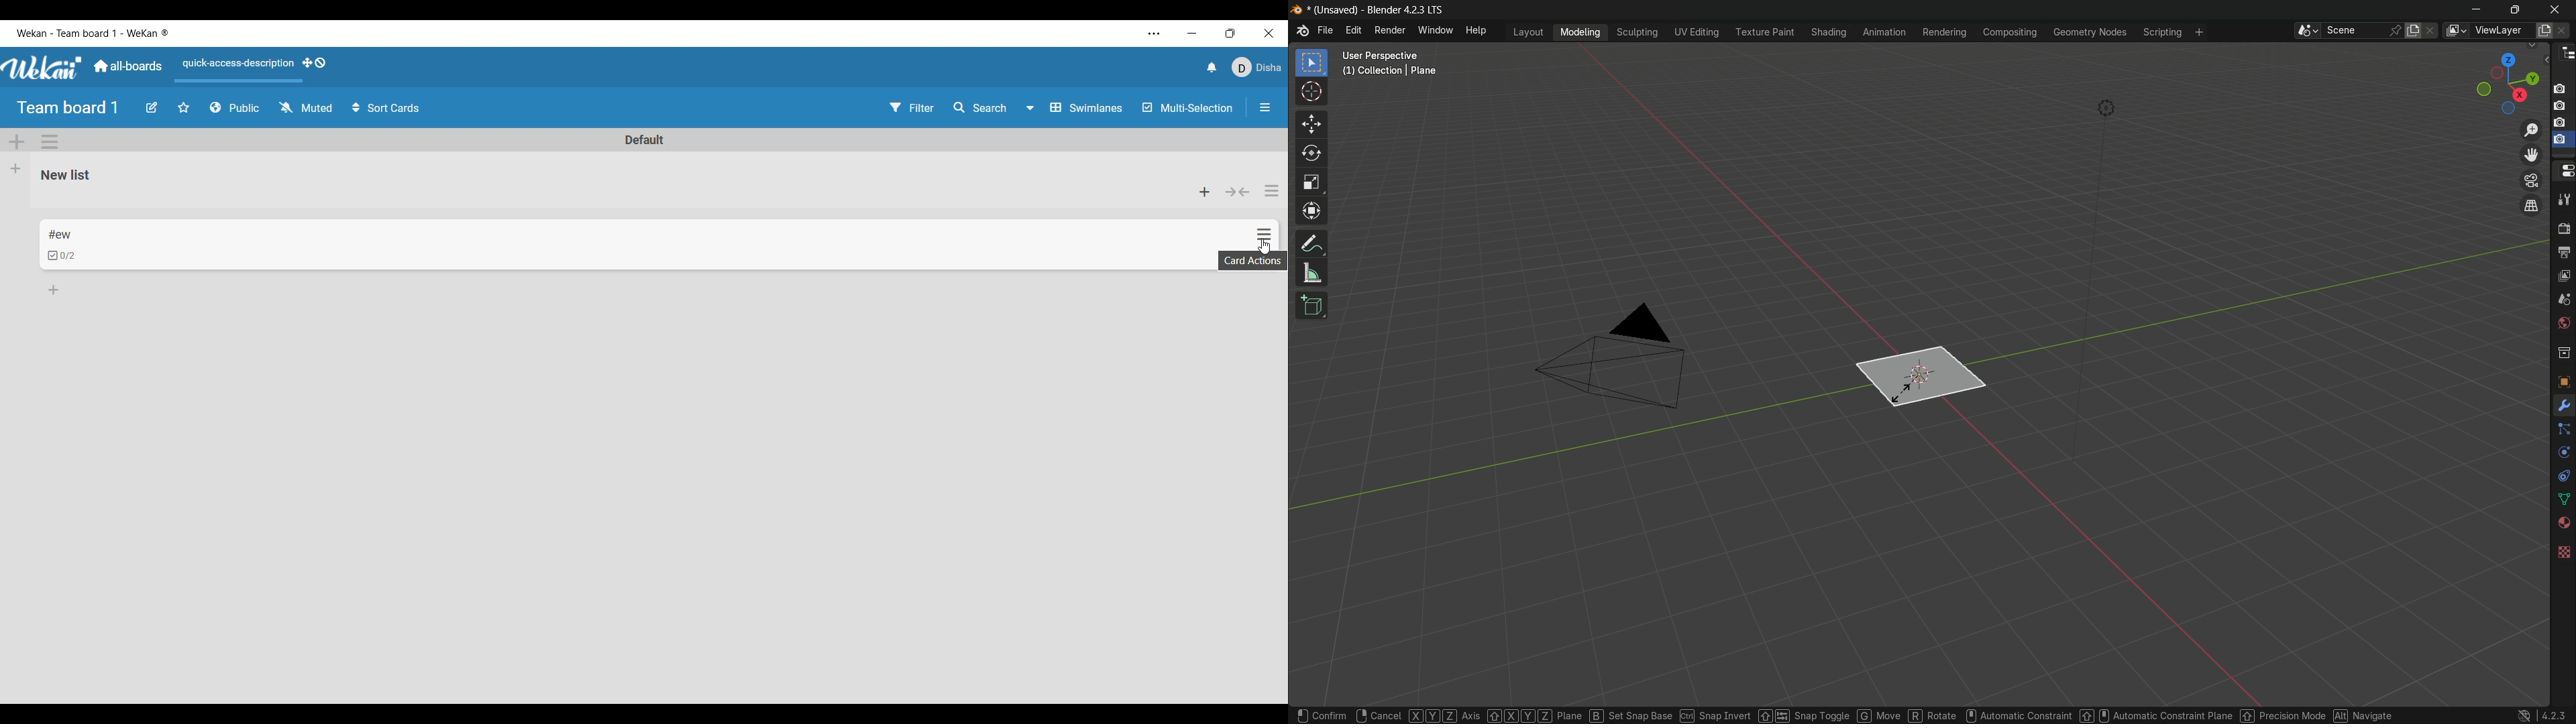 The width and height of the screenshot is (2576, 728). What do you see at coordinates (912, 107) in the screenshot?
I see `Filter` at bounding box center [912, 107].